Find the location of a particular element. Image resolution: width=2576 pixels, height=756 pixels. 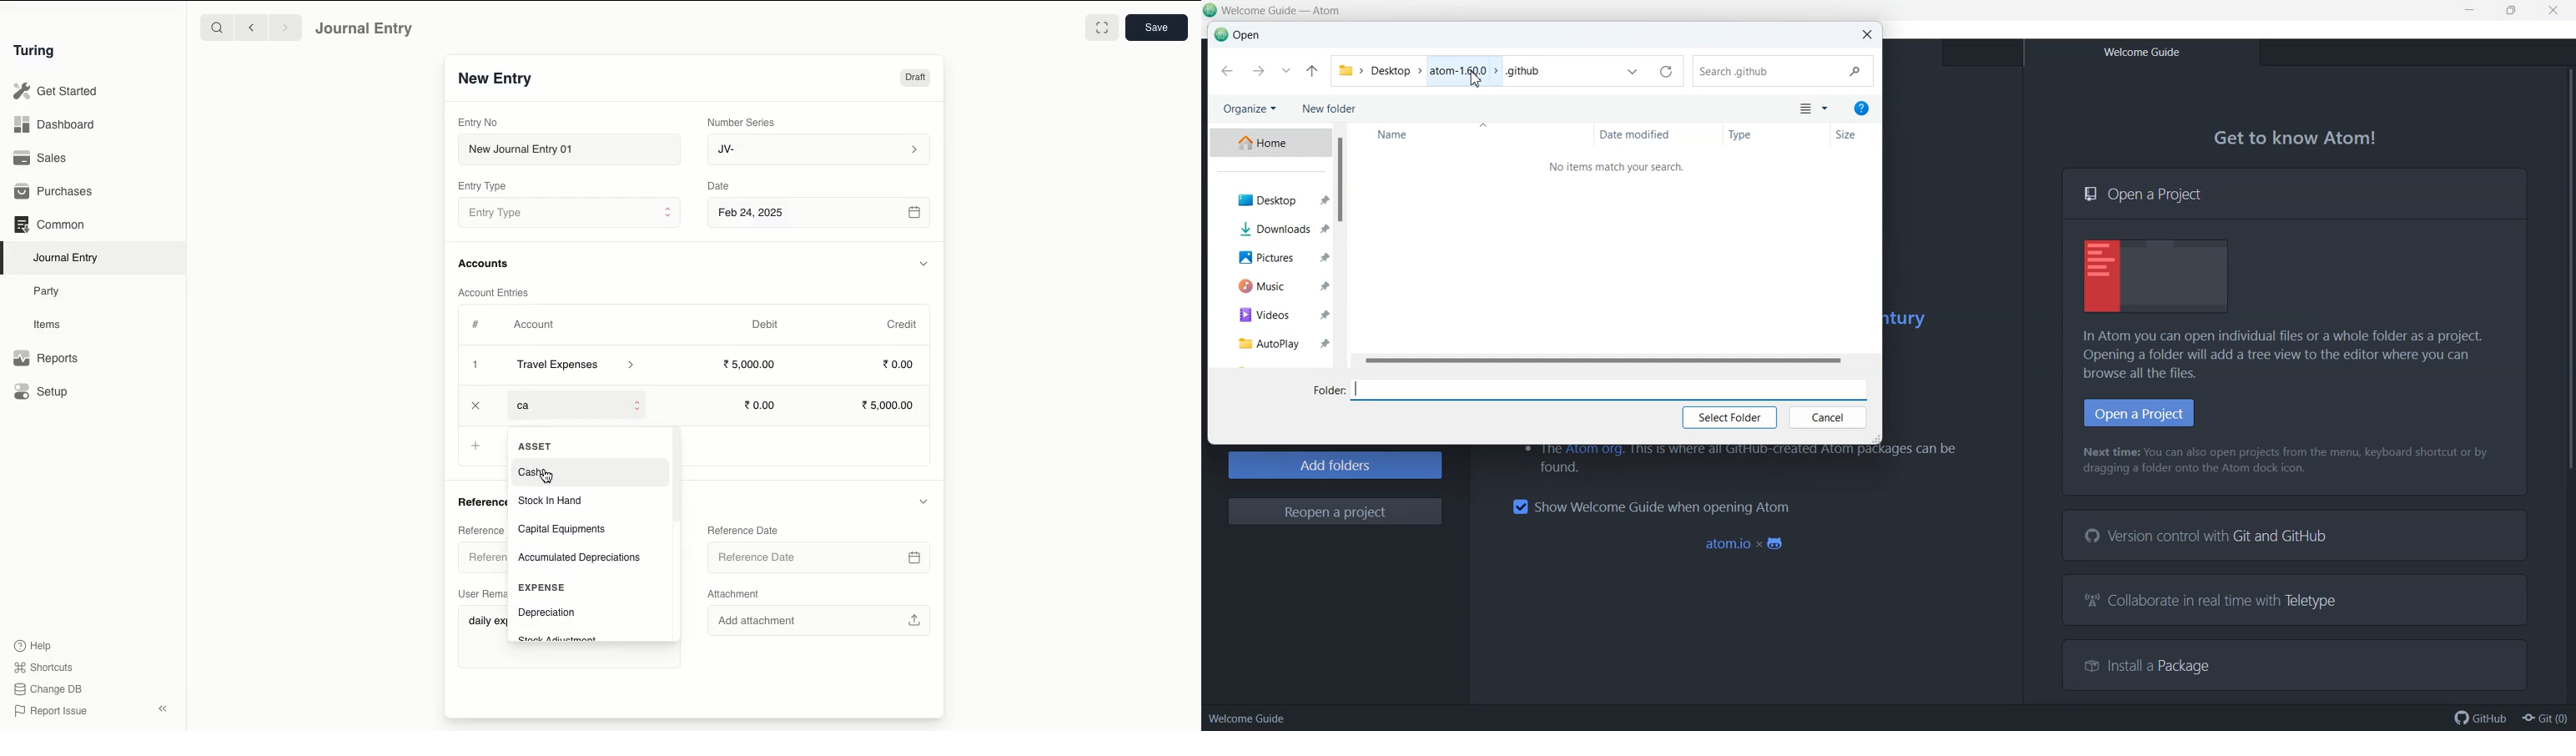

Entry Type is located at coordinates (482, 186).